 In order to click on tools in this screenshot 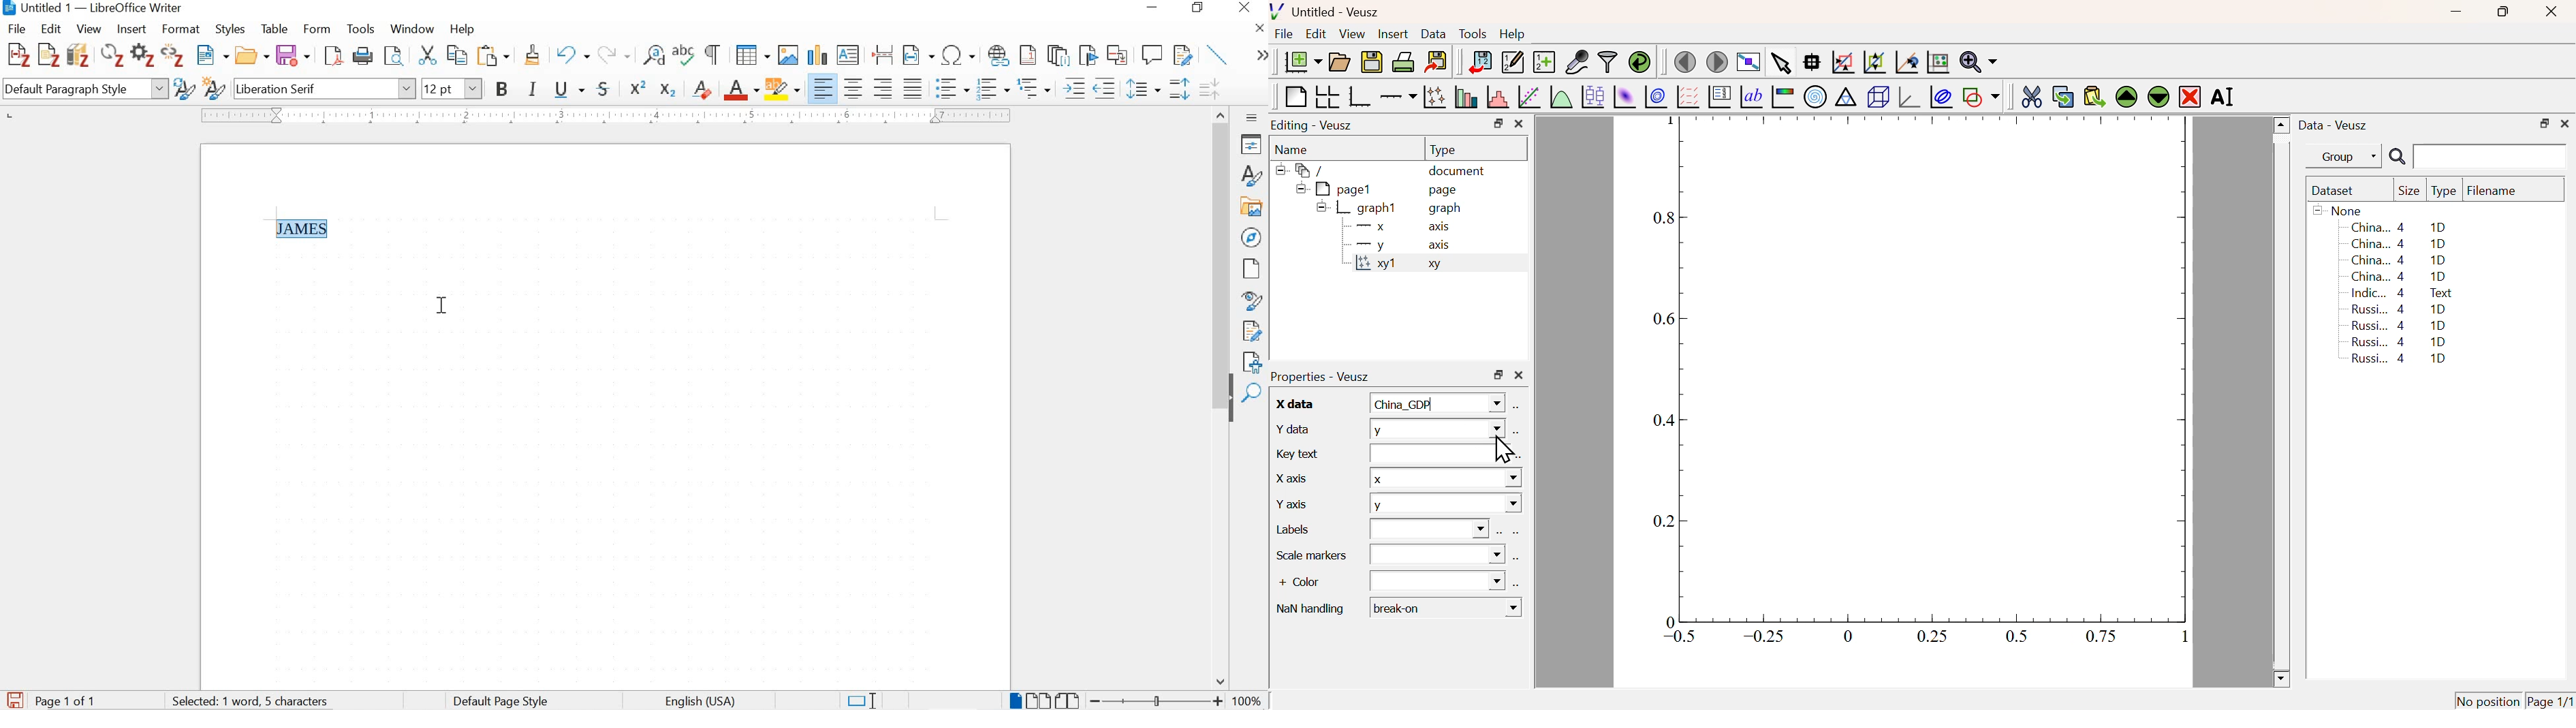, I will do `click(361, 29)`.